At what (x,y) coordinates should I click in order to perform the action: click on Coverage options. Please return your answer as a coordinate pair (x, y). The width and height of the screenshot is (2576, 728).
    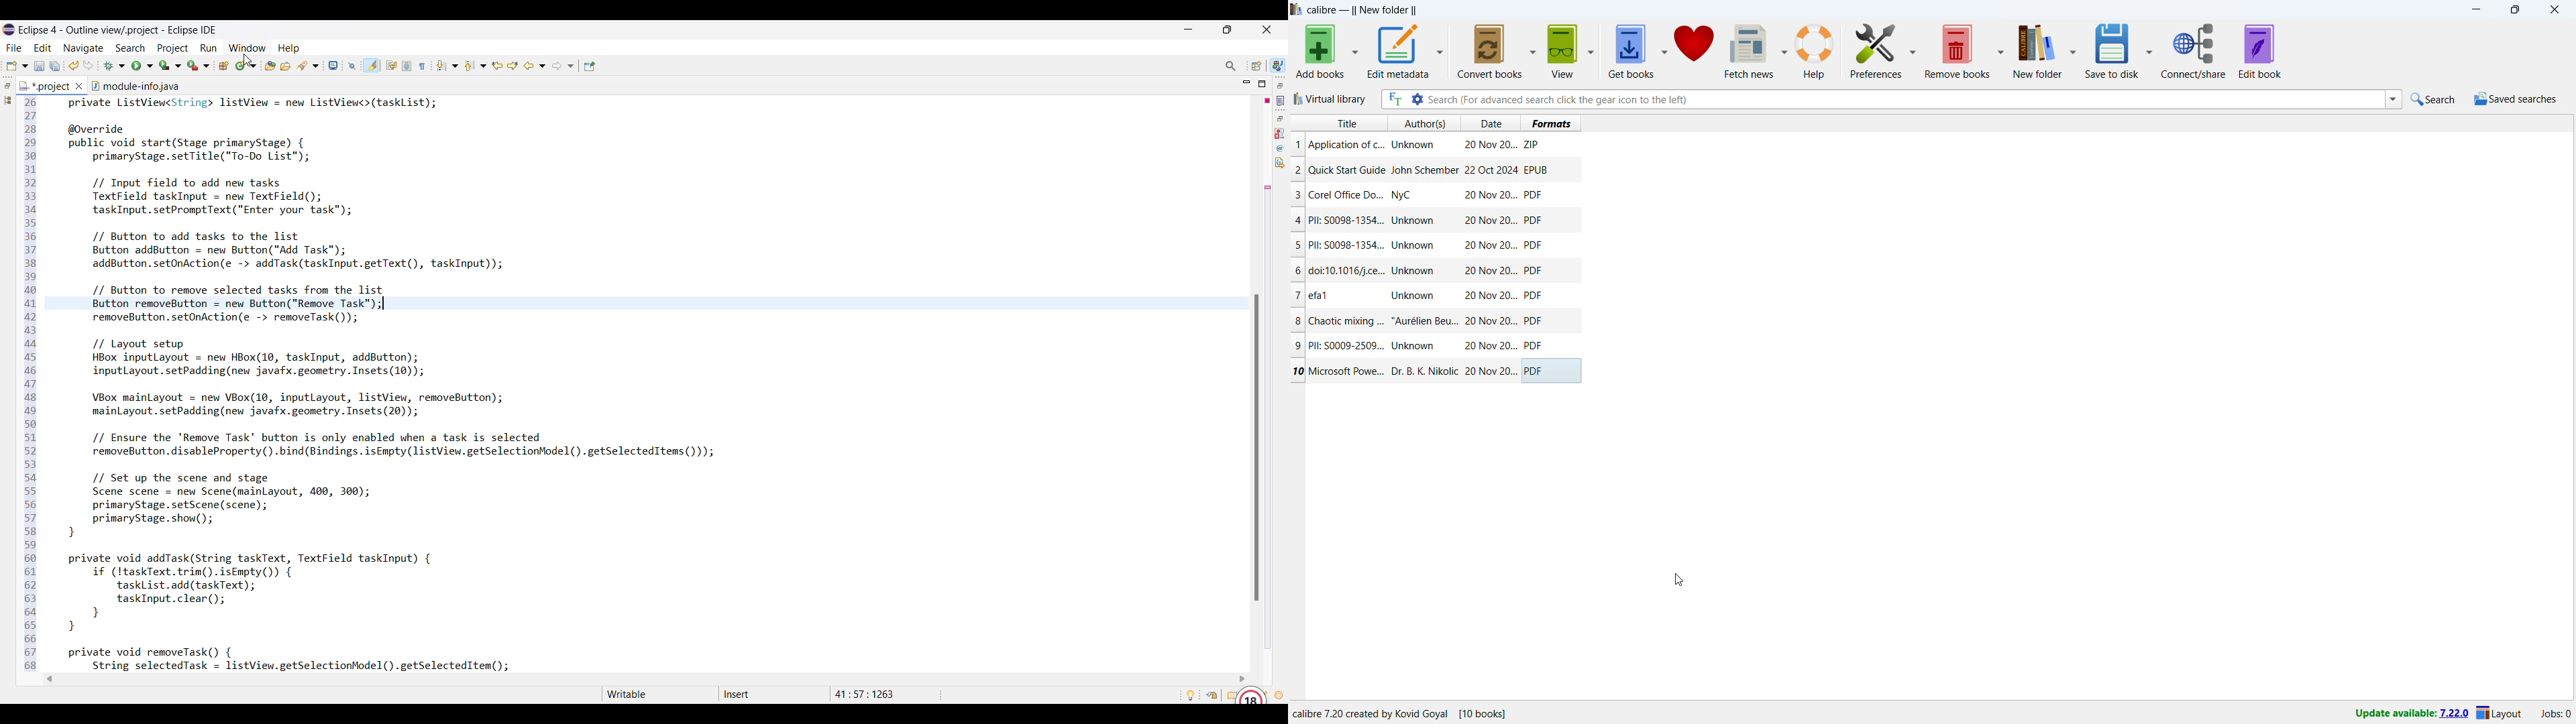
    Looking at the image, I should click on (170, 65).